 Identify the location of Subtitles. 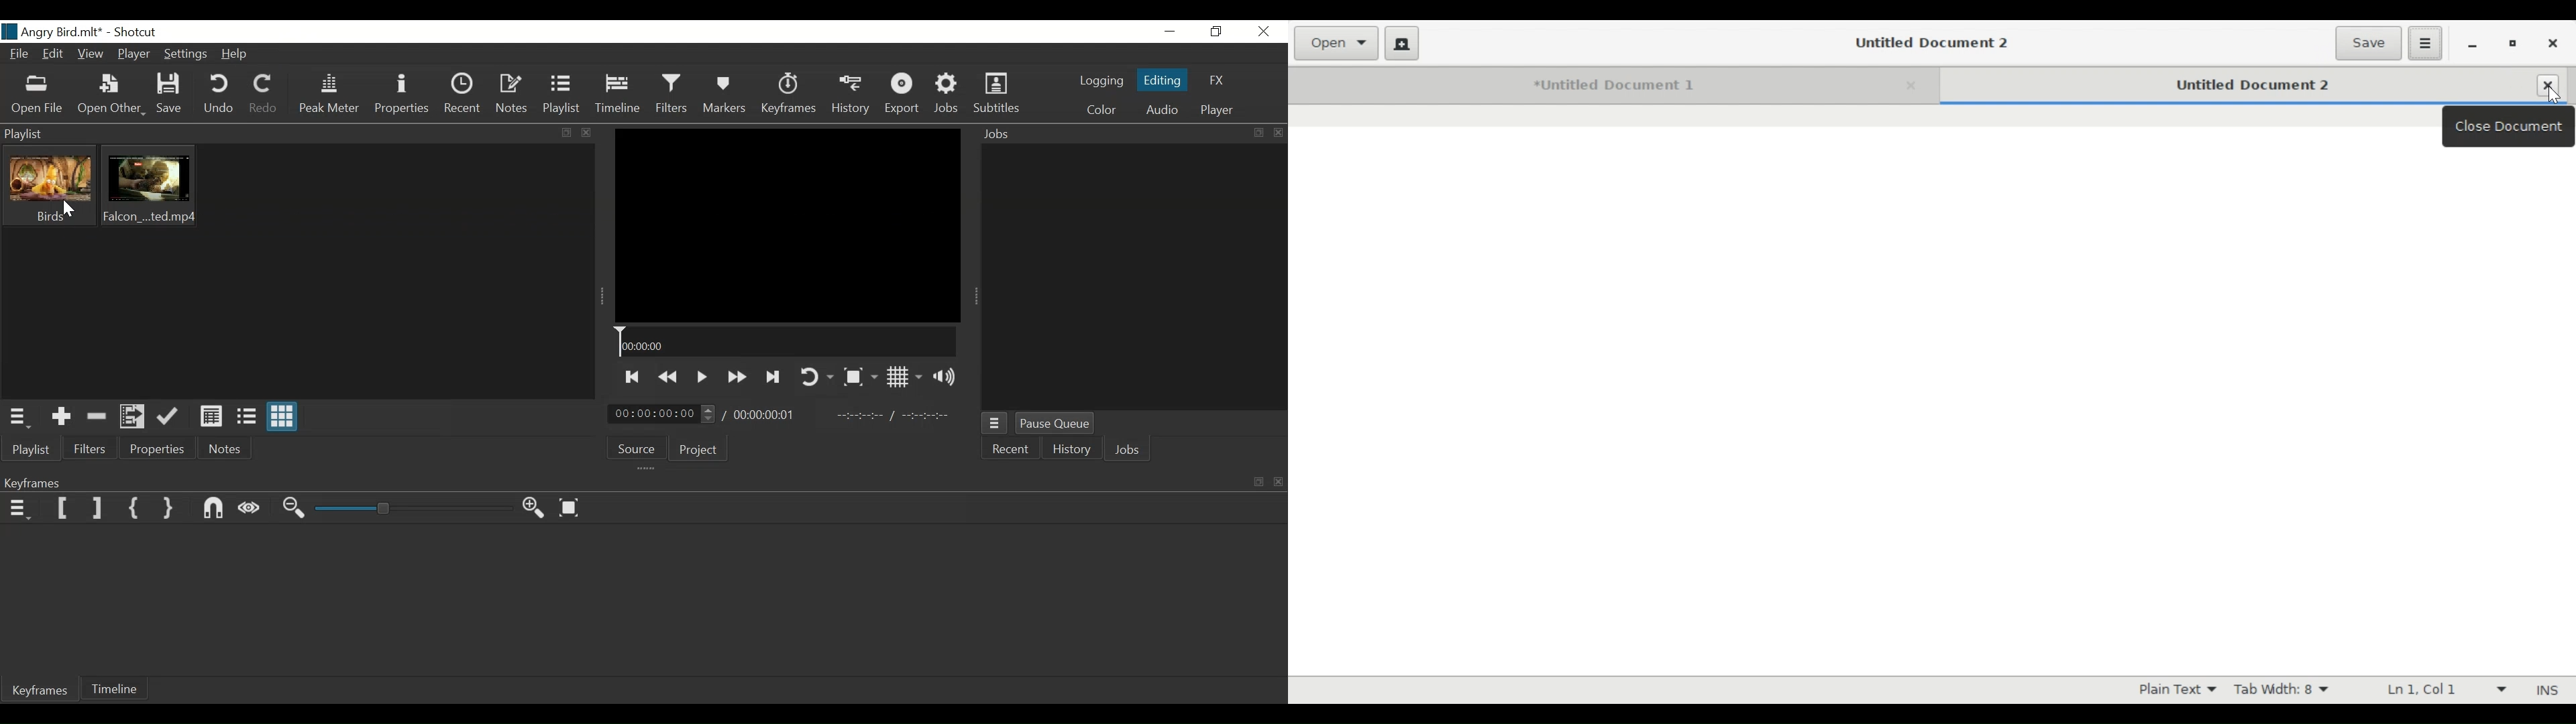
(996, 94).